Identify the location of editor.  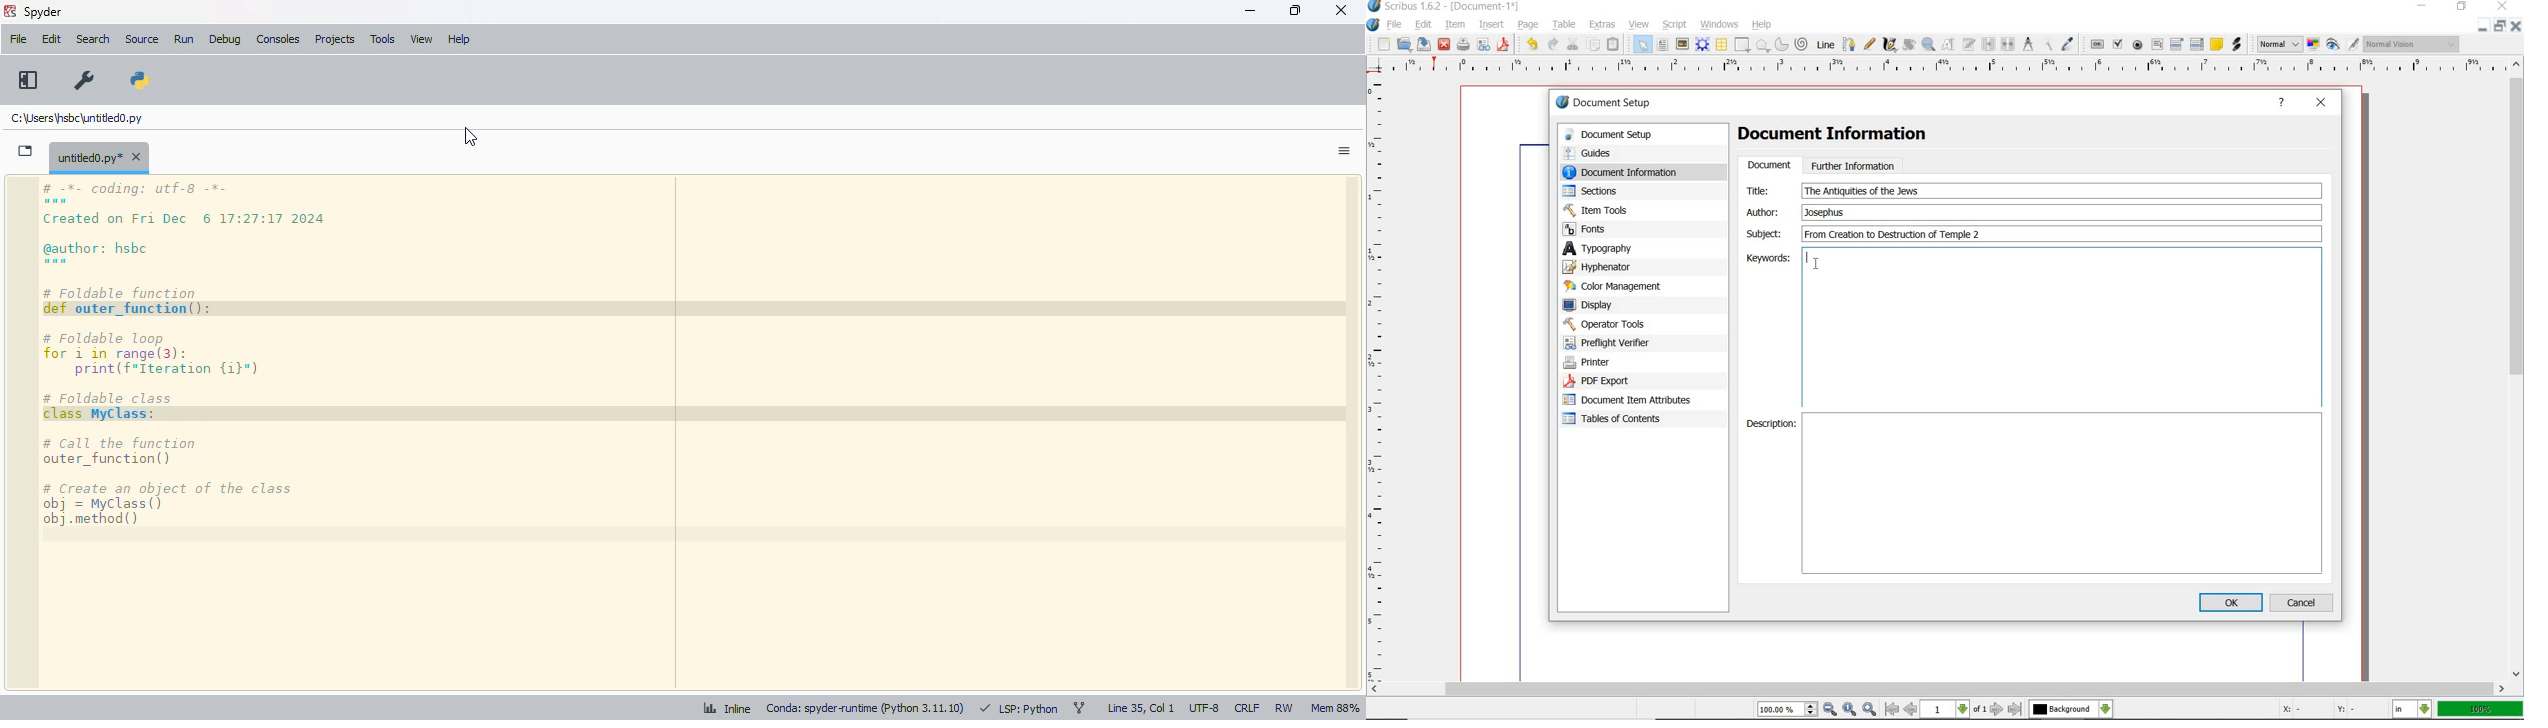
(699, 434).